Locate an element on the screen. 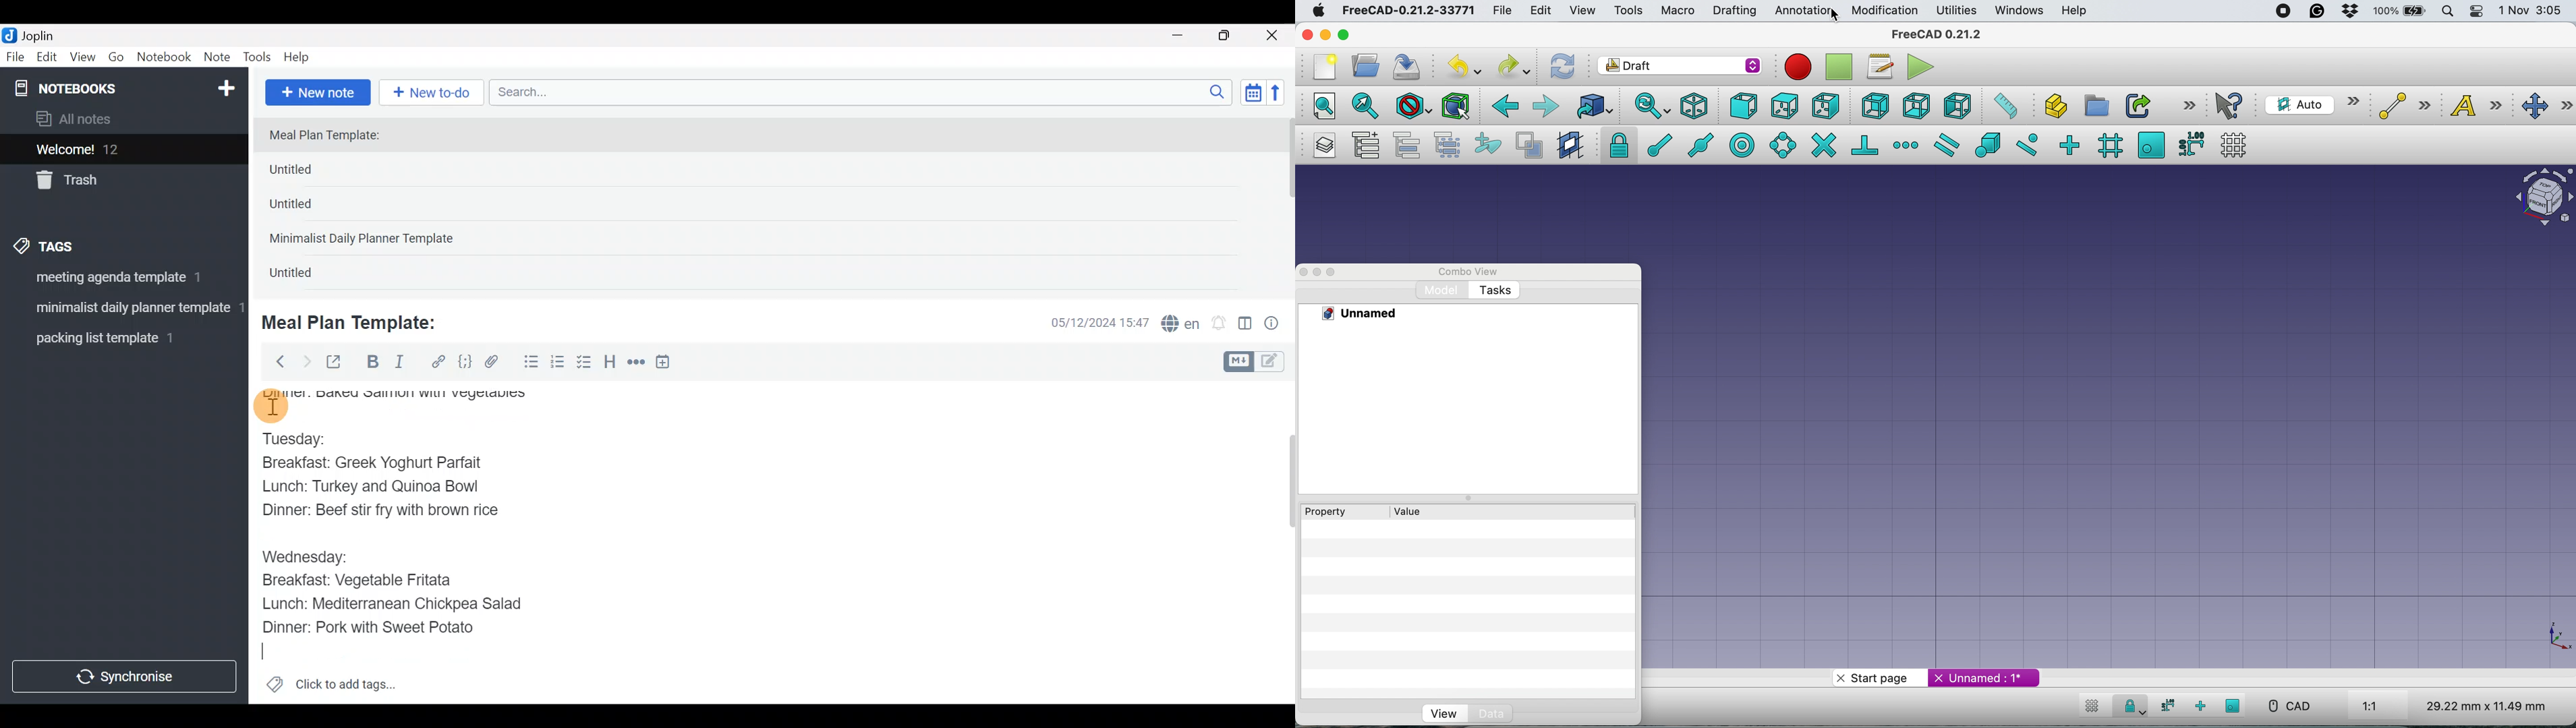 This screenshot has width=2576, height=728. snap dimensions is located at coordinates (2190, 146).